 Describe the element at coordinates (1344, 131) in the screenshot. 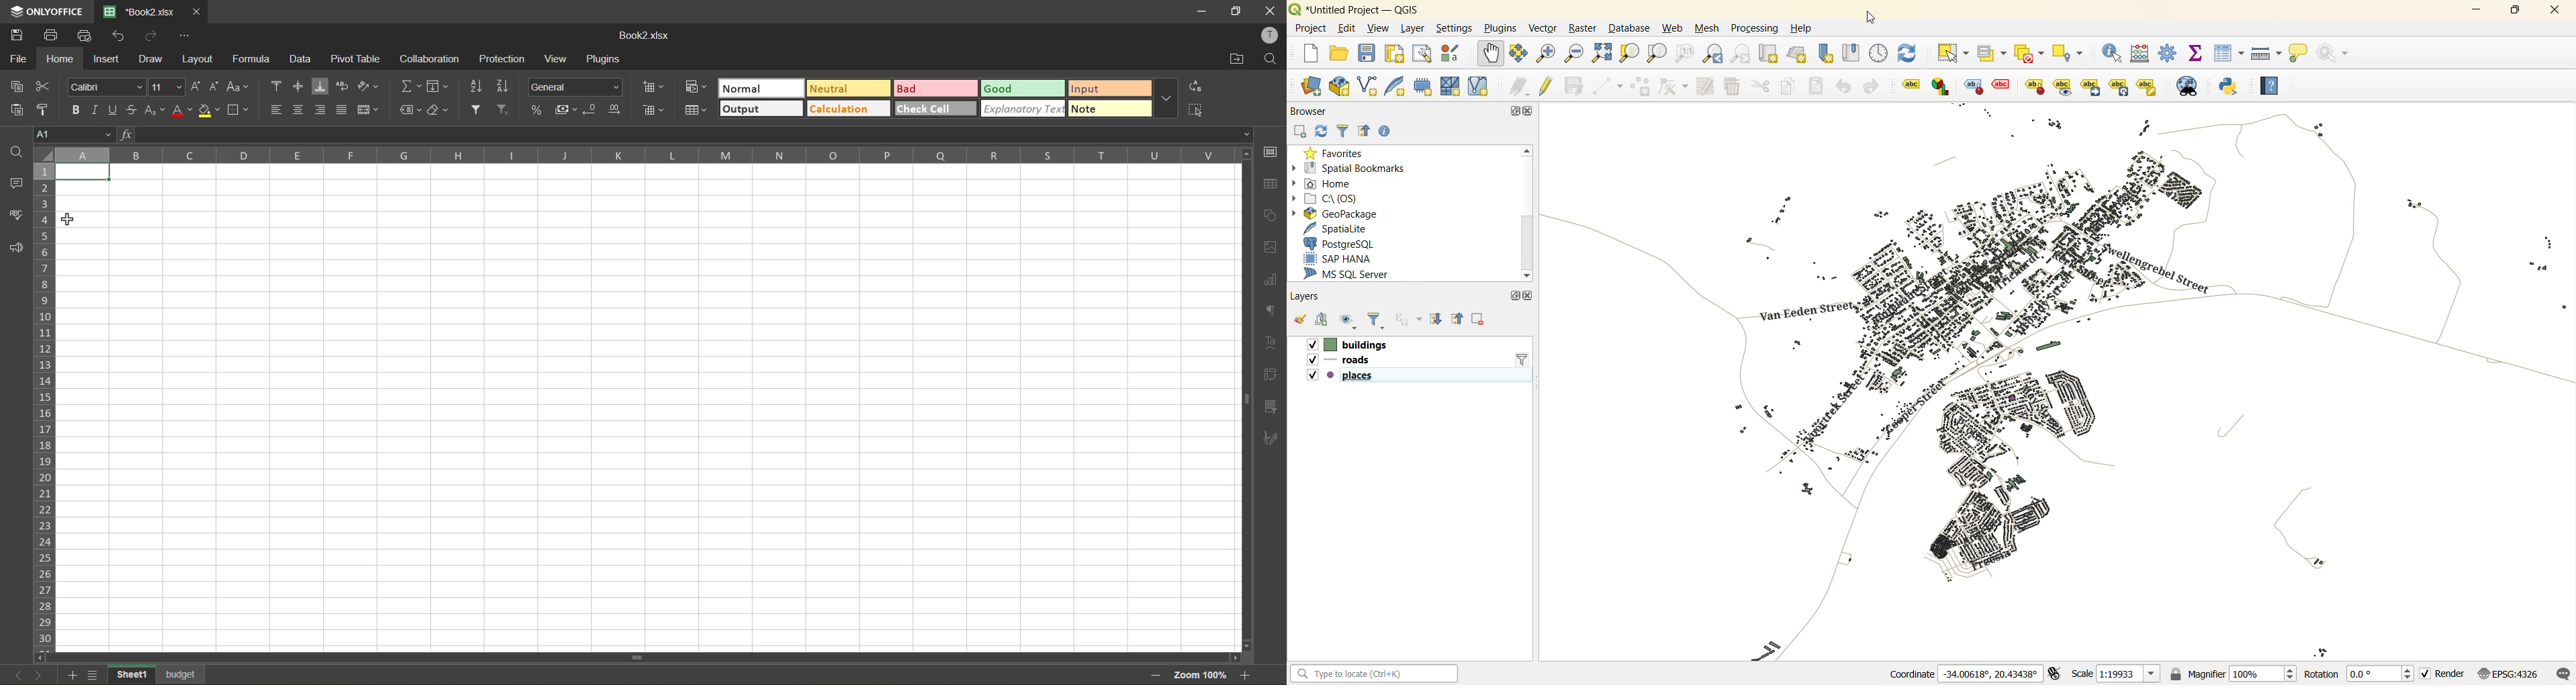

I see `filter` at that location.